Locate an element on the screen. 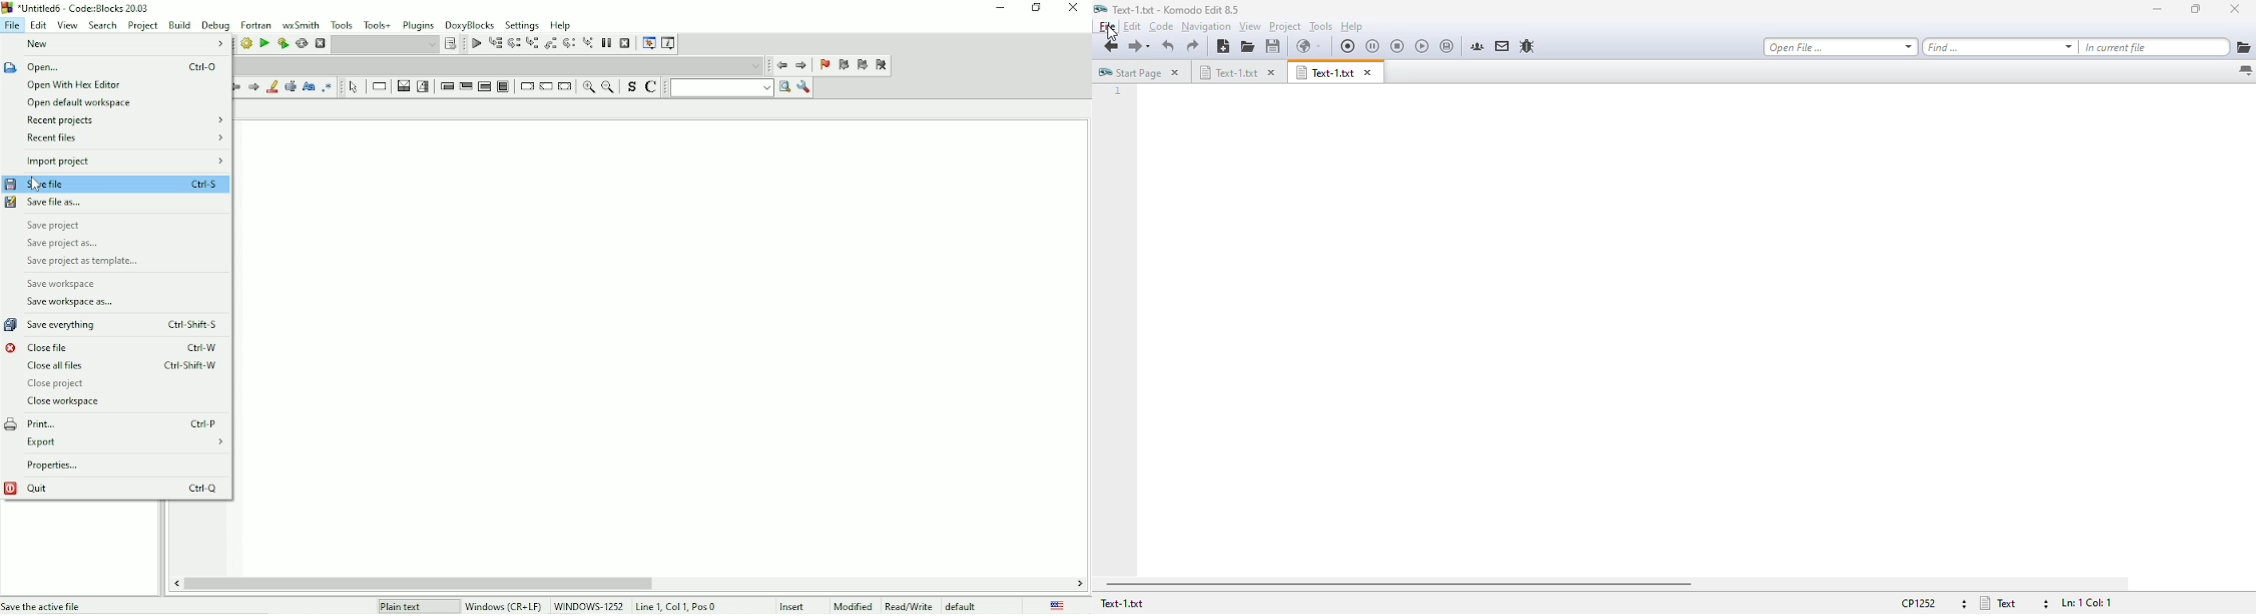  Horizontal scrollbar is located at coordinates (417, 582).